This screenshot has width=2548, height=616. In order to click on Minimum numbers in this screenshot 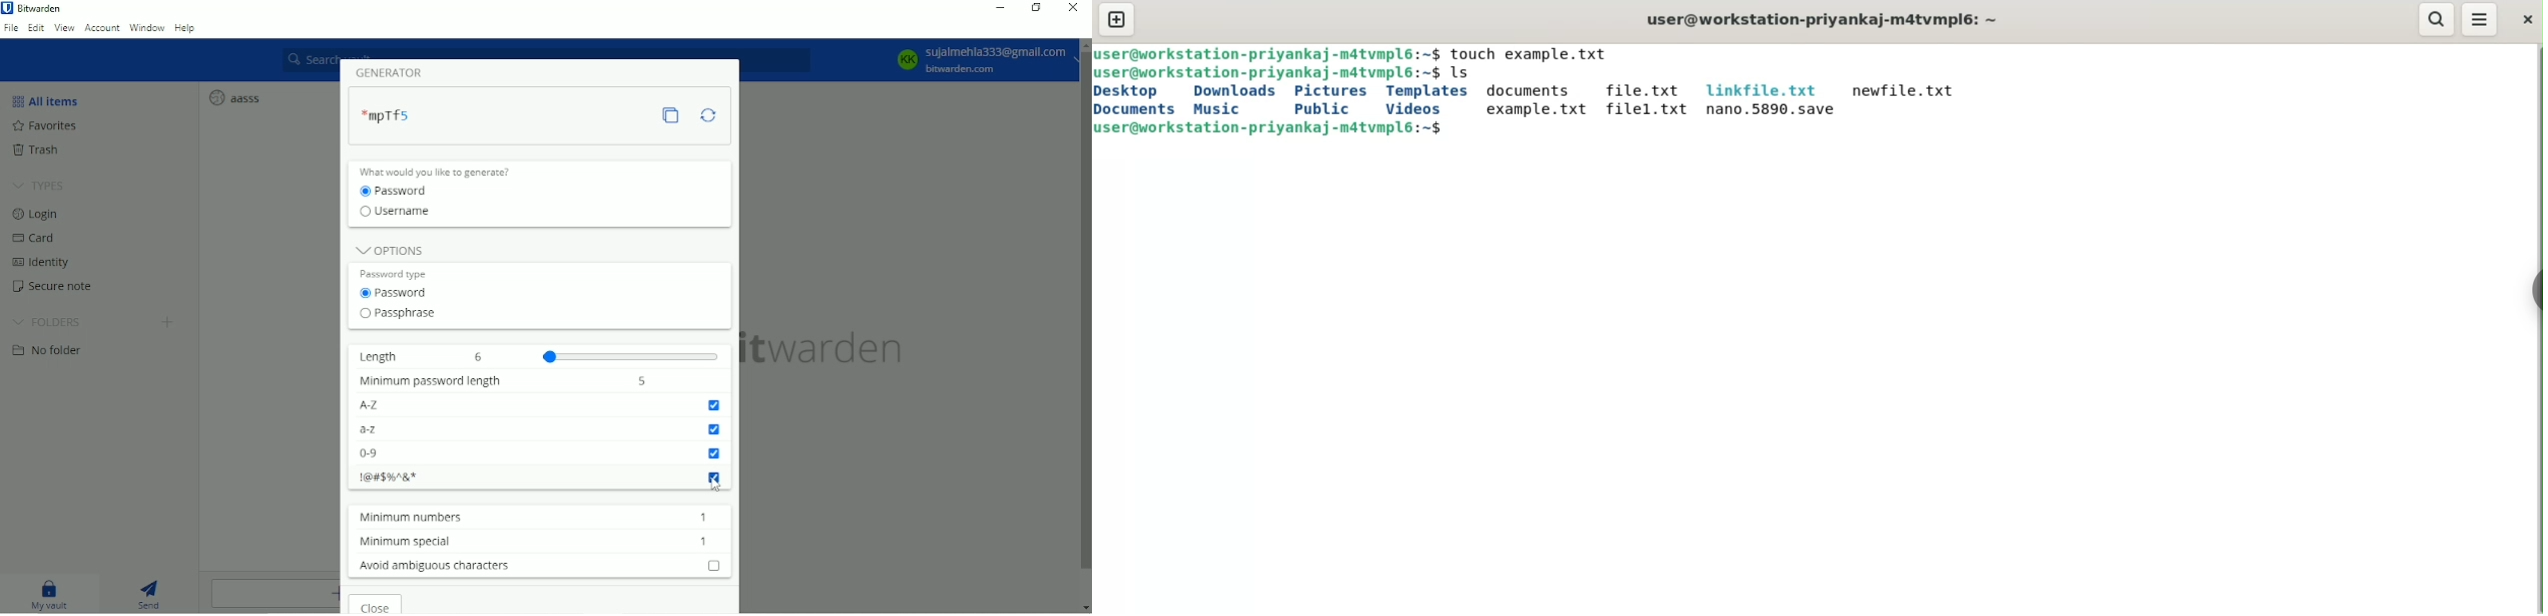, I will do `click(410, 518)`.